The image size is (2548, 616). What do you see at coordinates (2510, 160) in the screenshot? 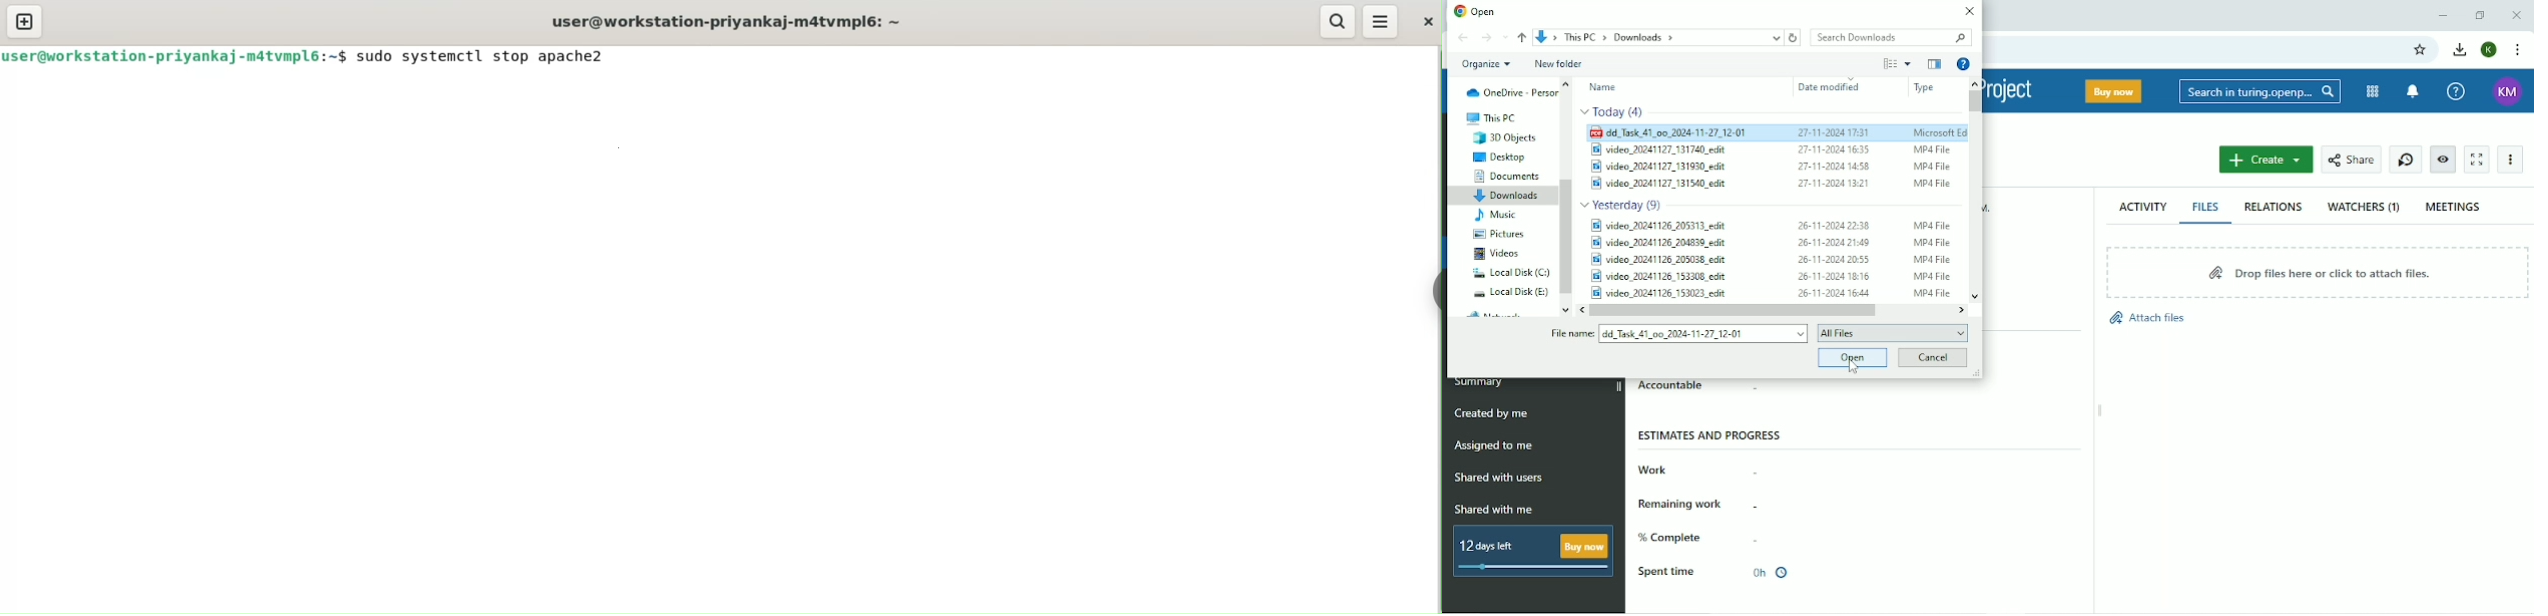
I see `More actions` at bounding box center [2510, 160].